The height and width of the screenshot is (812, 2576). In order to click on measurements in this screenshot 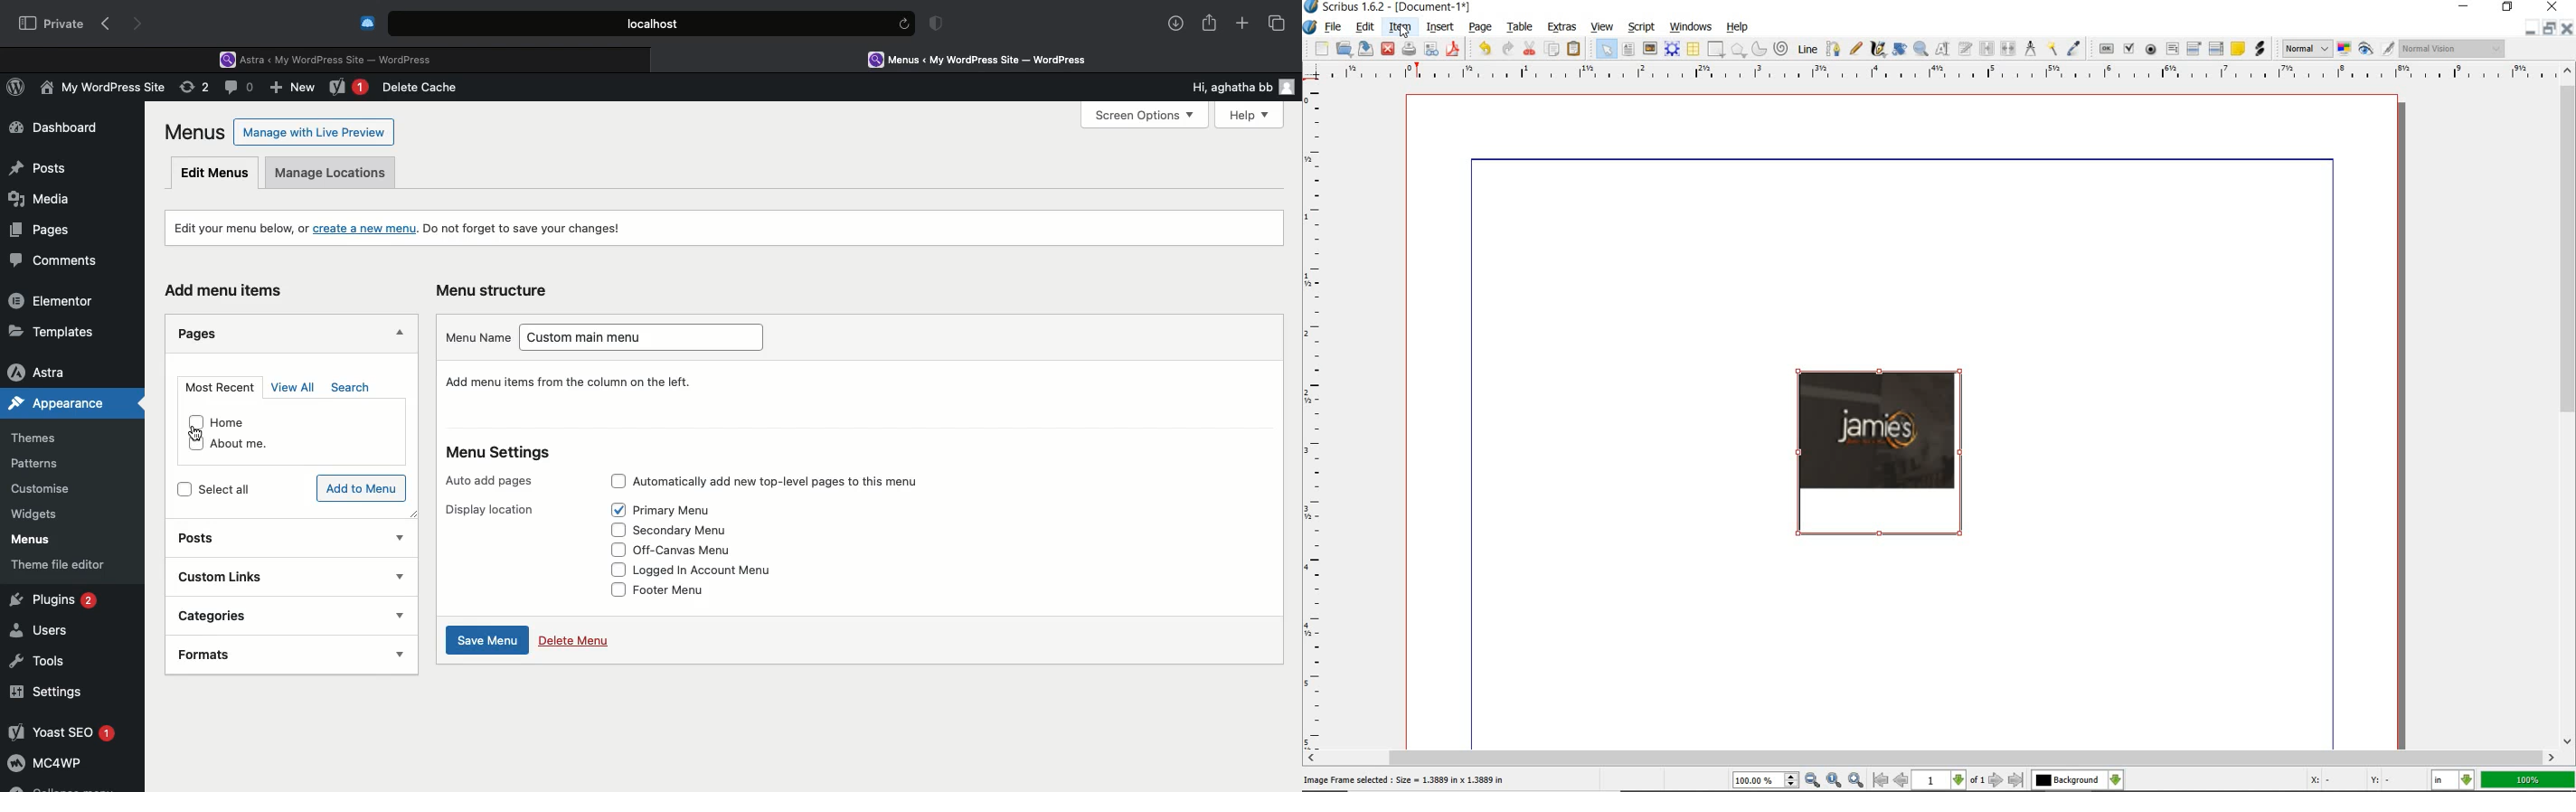, I will do `click(2031, 48)`.